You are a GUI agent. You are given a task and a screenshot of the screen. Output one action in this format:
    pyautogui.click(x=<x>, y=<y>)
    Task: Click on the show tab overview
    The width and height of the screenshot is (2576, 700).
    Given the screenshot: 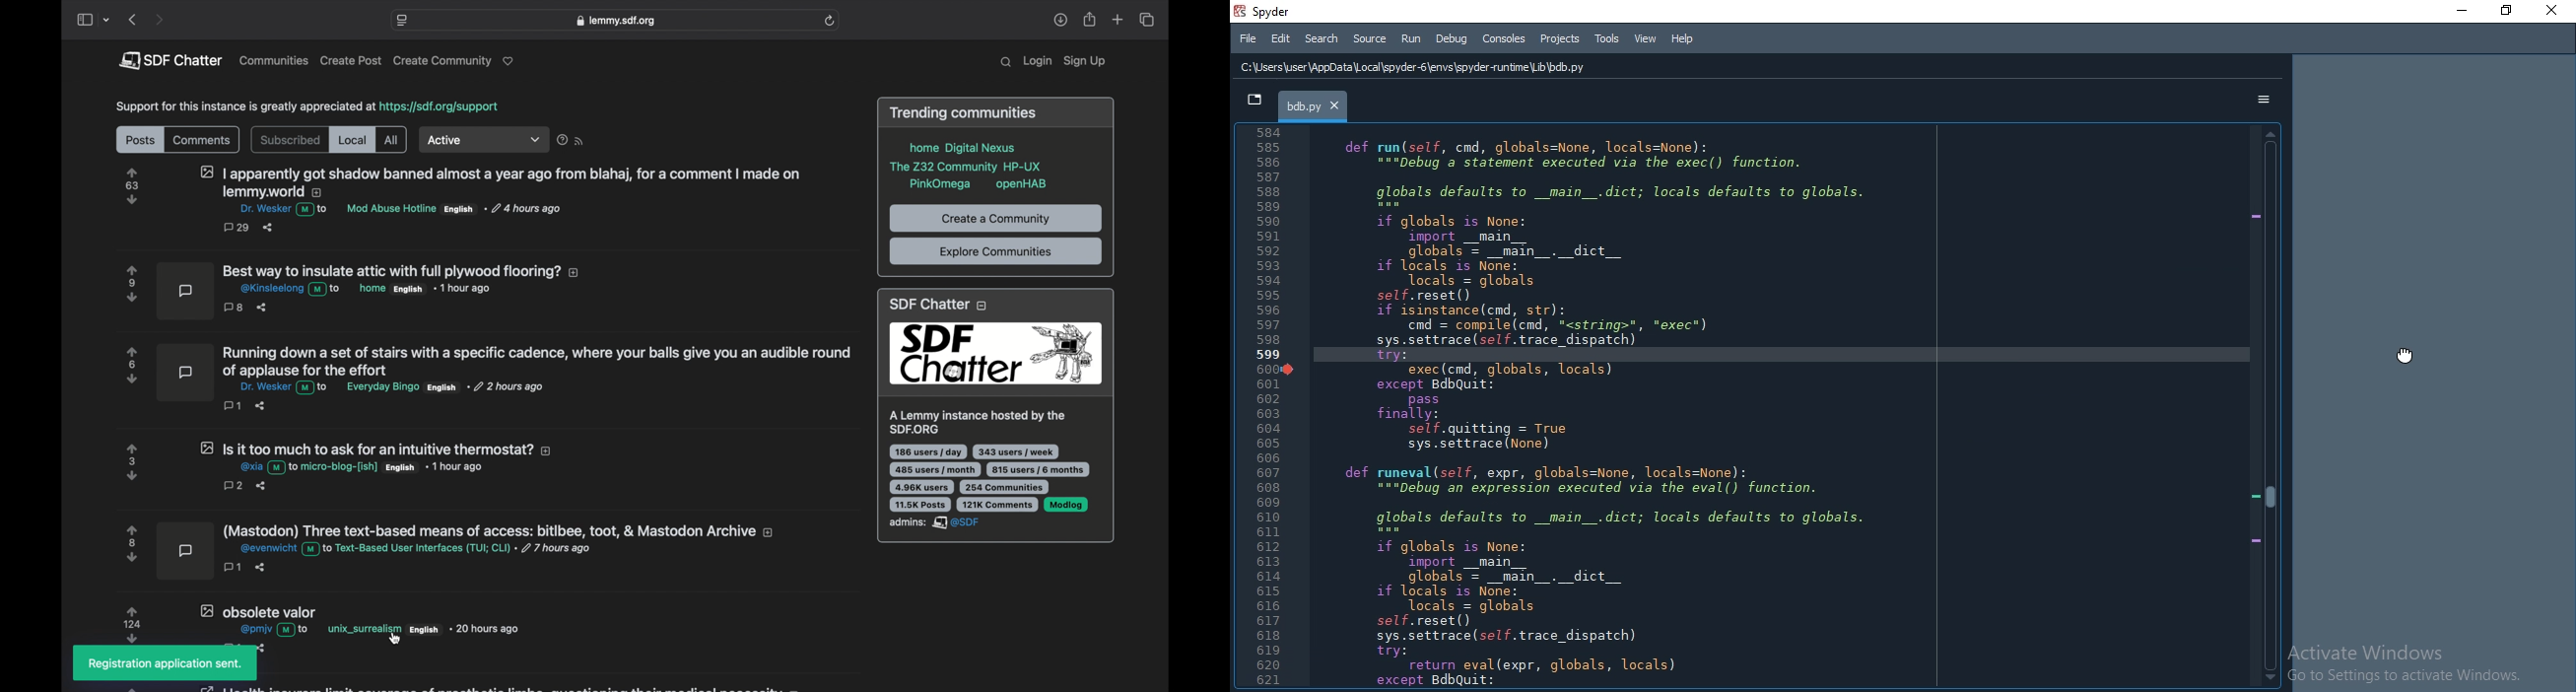 What is the action you would take?
    pyautogui.click(x=1146, y=20)
    